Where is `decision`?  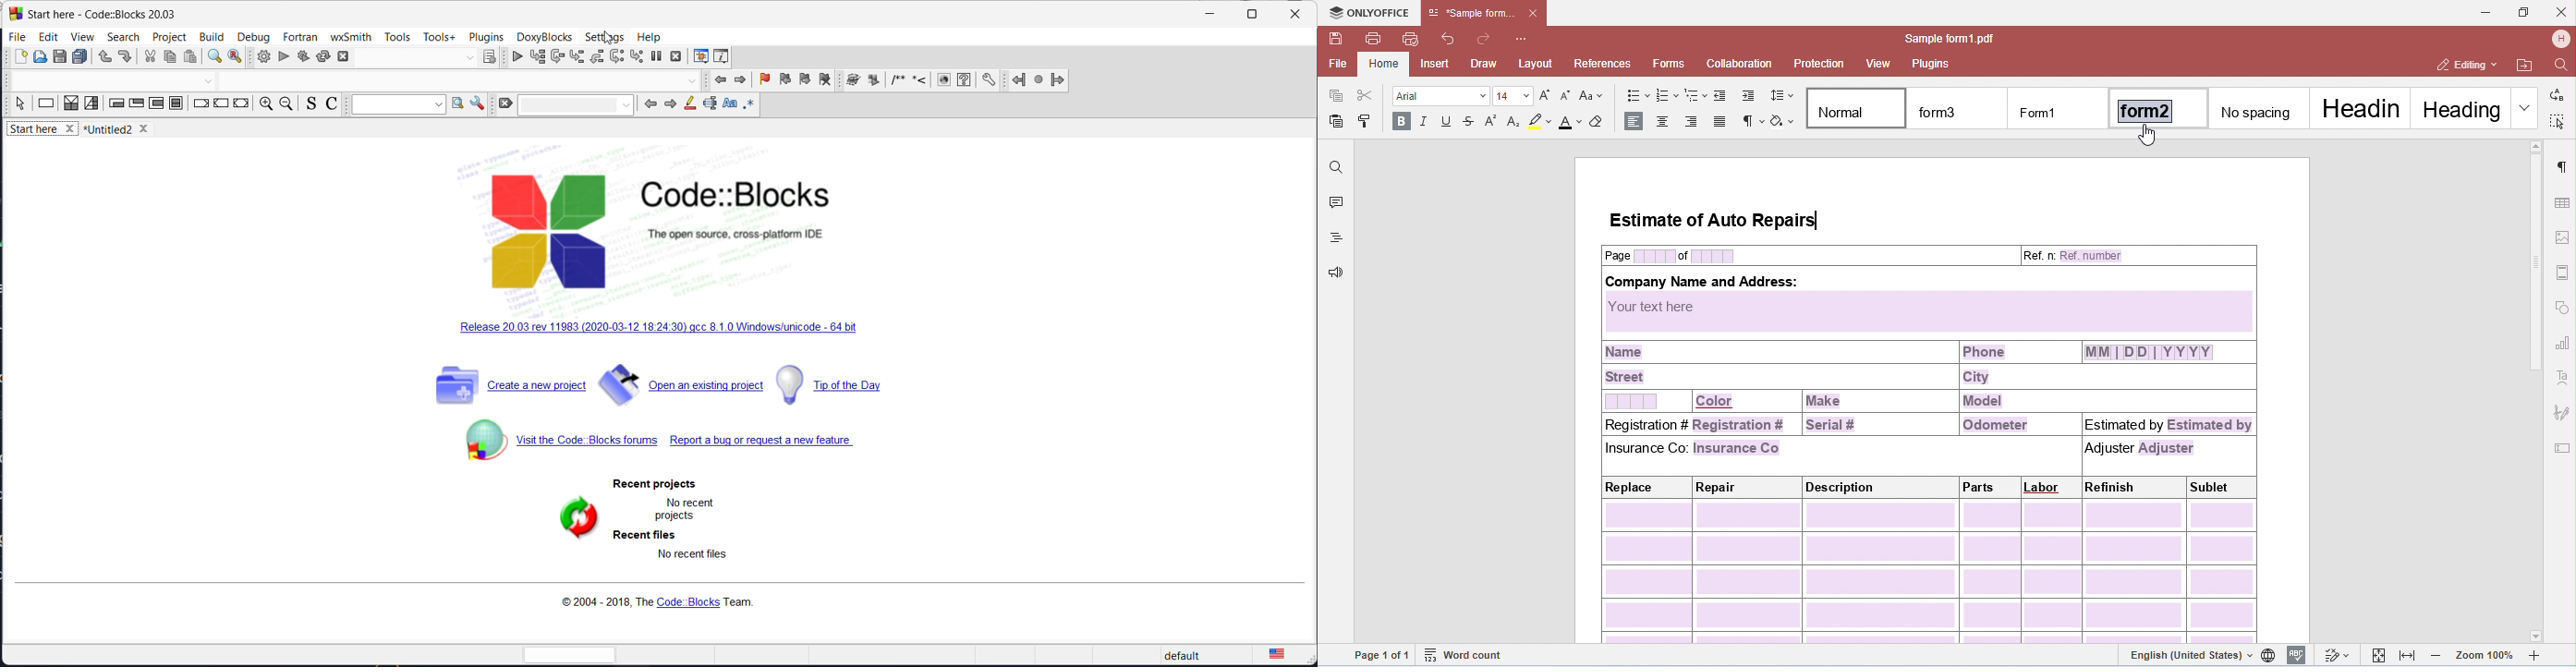 decision is located at coordinates (72, 104).